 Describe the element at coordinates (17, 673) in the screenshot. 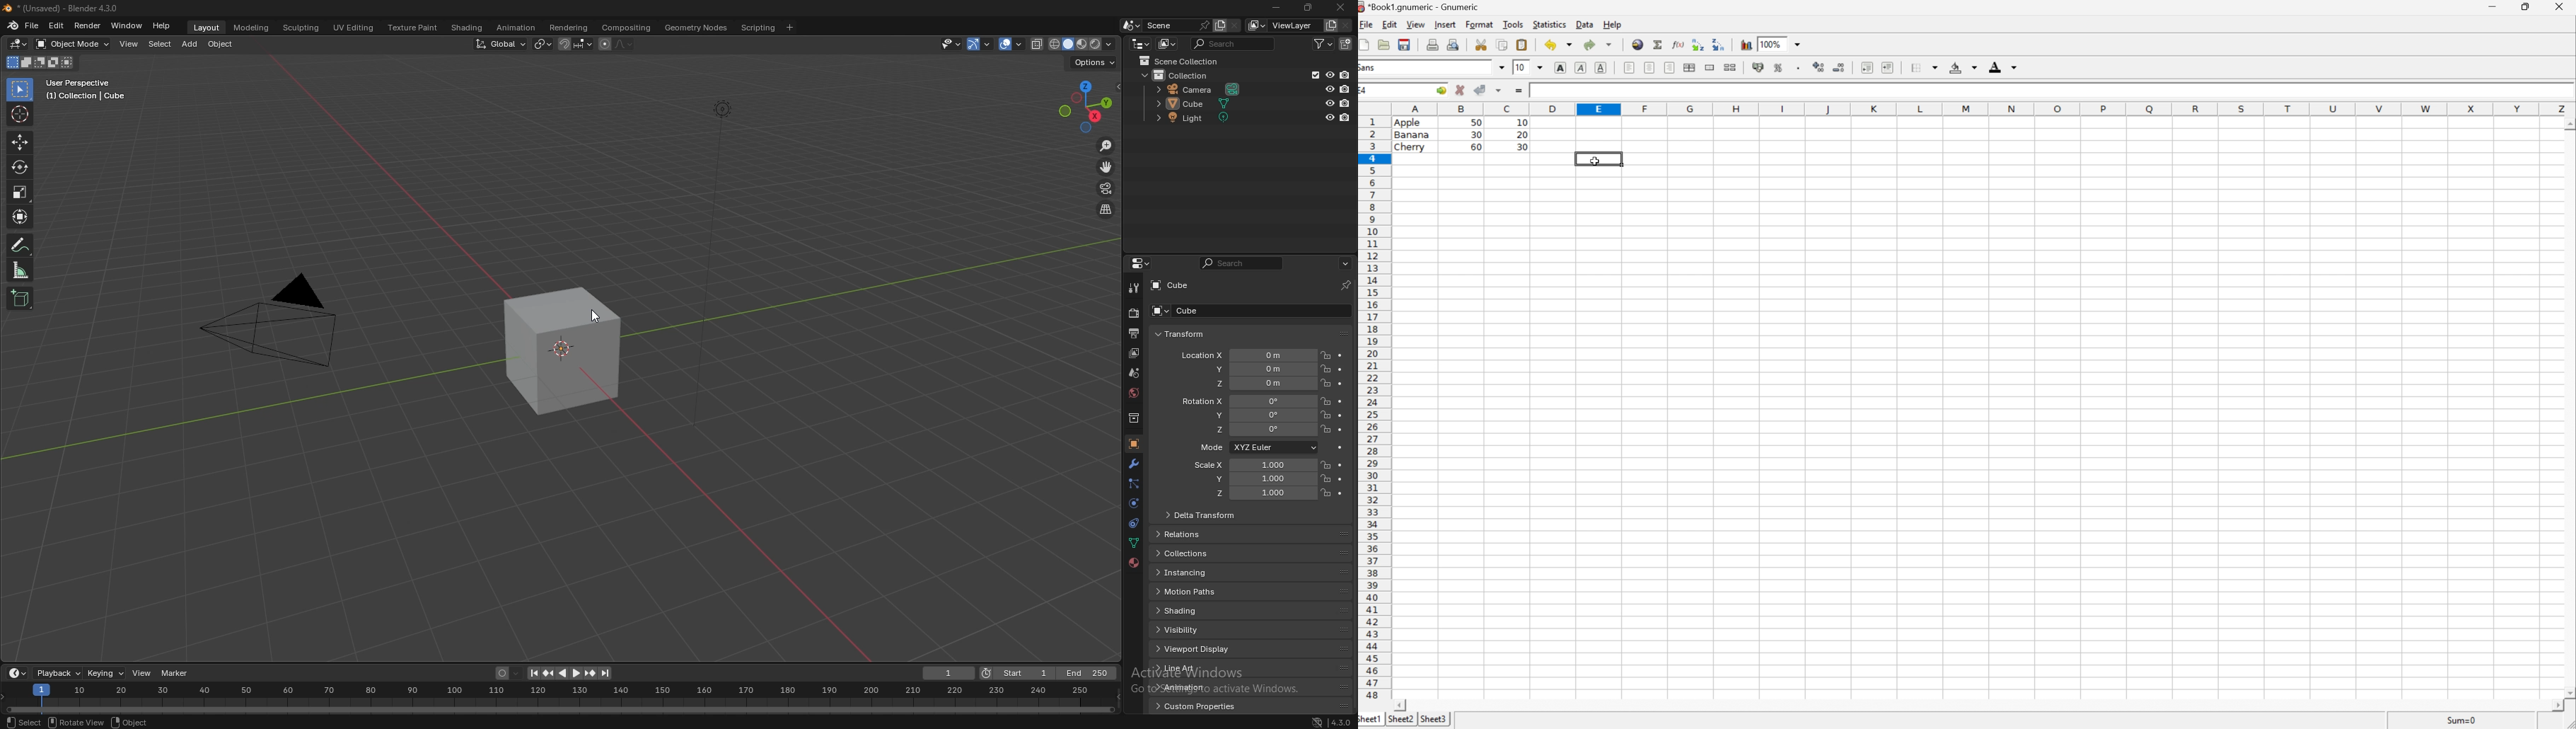

I see `editor type` at that location.